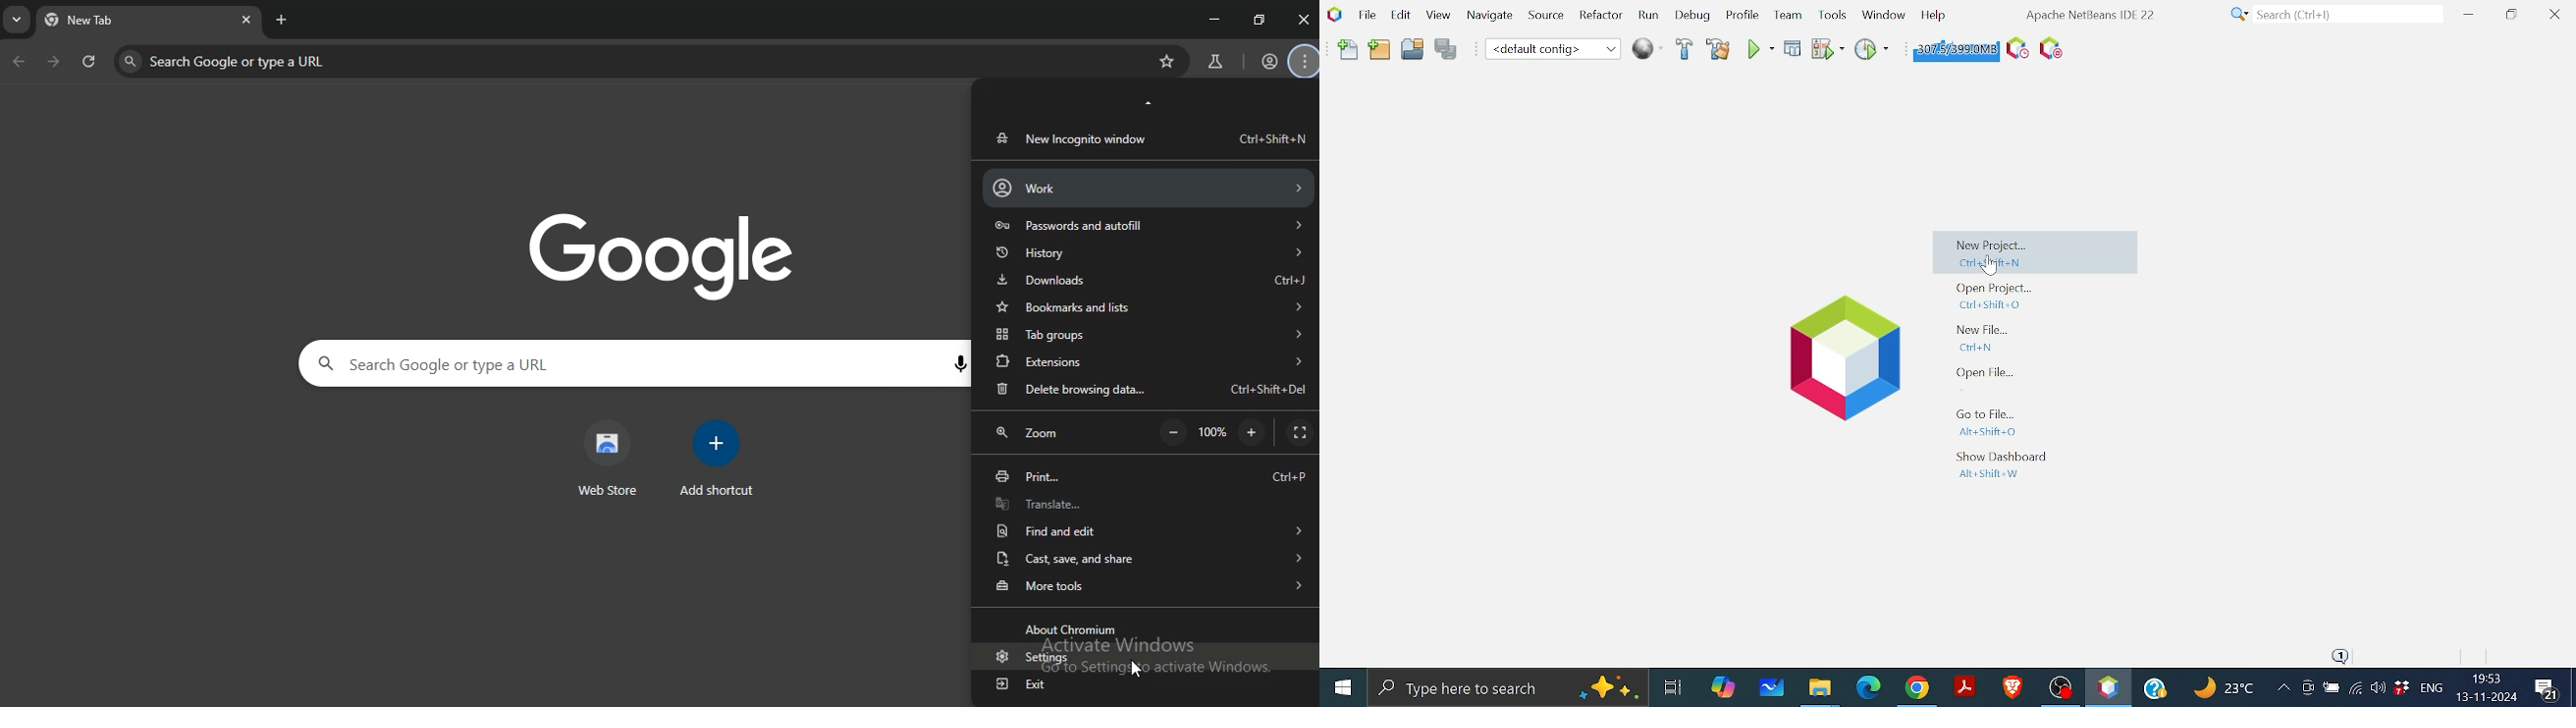  I want to click on search google or type a url, so click(343, 60).